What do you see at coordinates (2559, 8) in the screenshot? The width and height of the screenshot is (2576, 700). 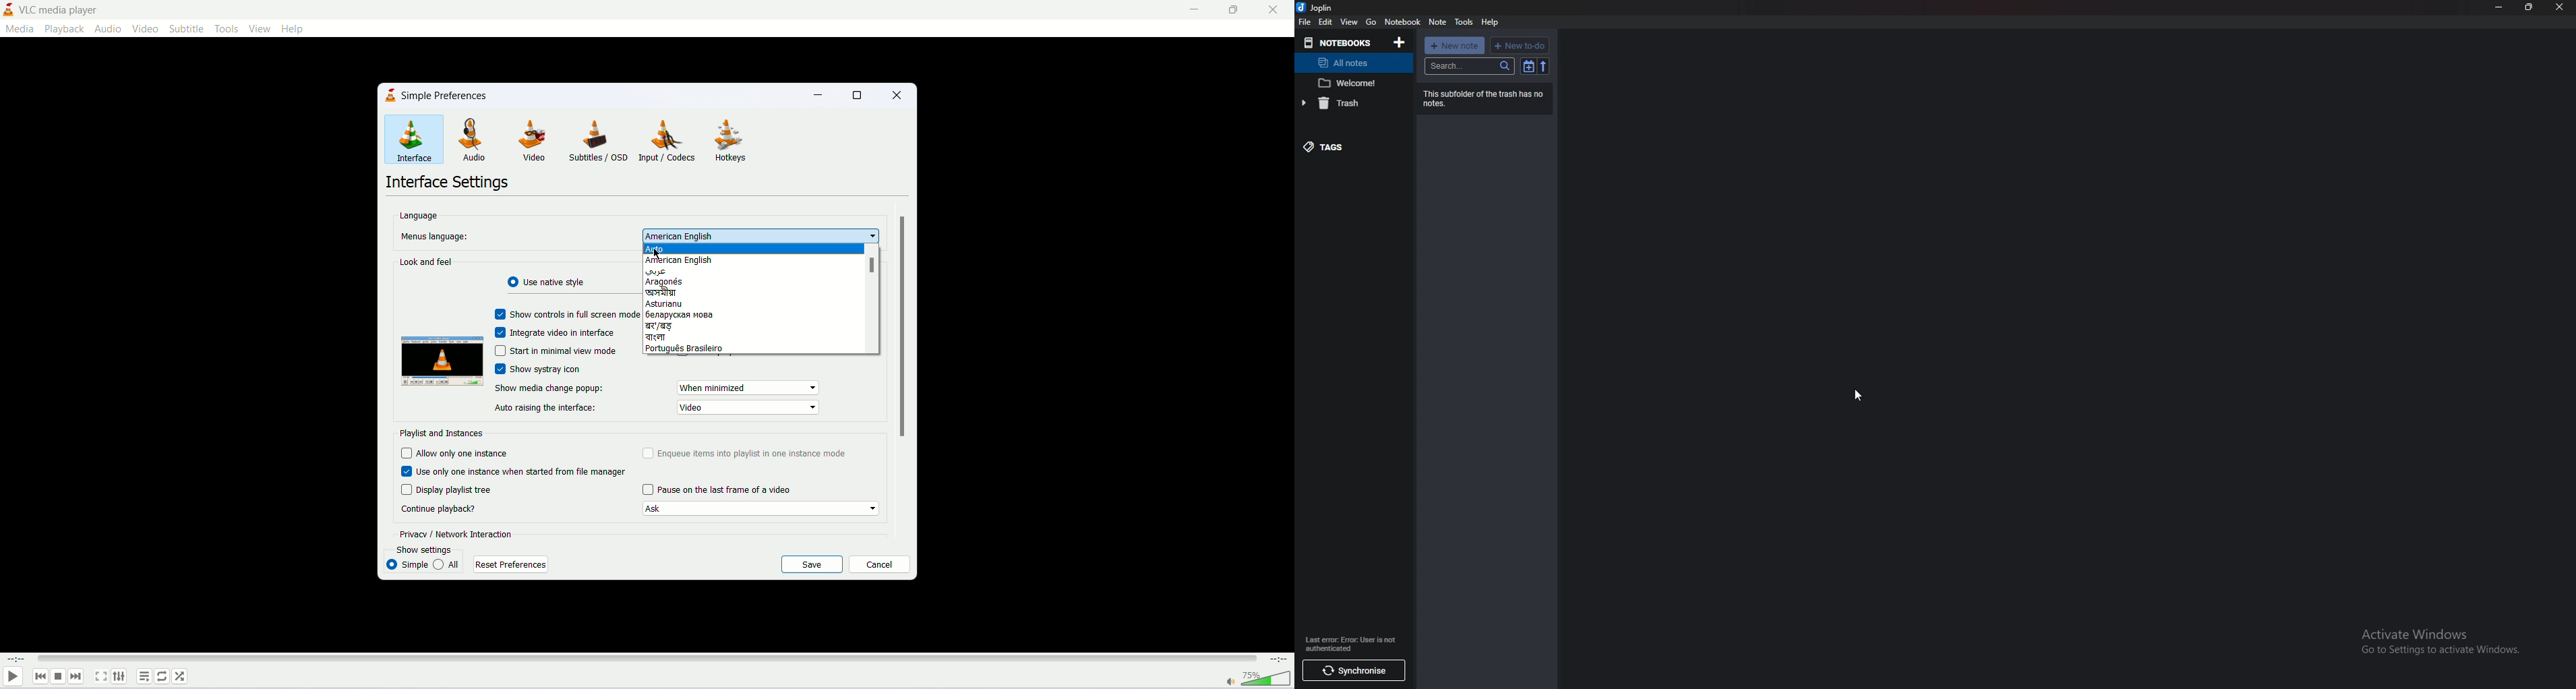 I see `close` at bounding box center [2559, 8].